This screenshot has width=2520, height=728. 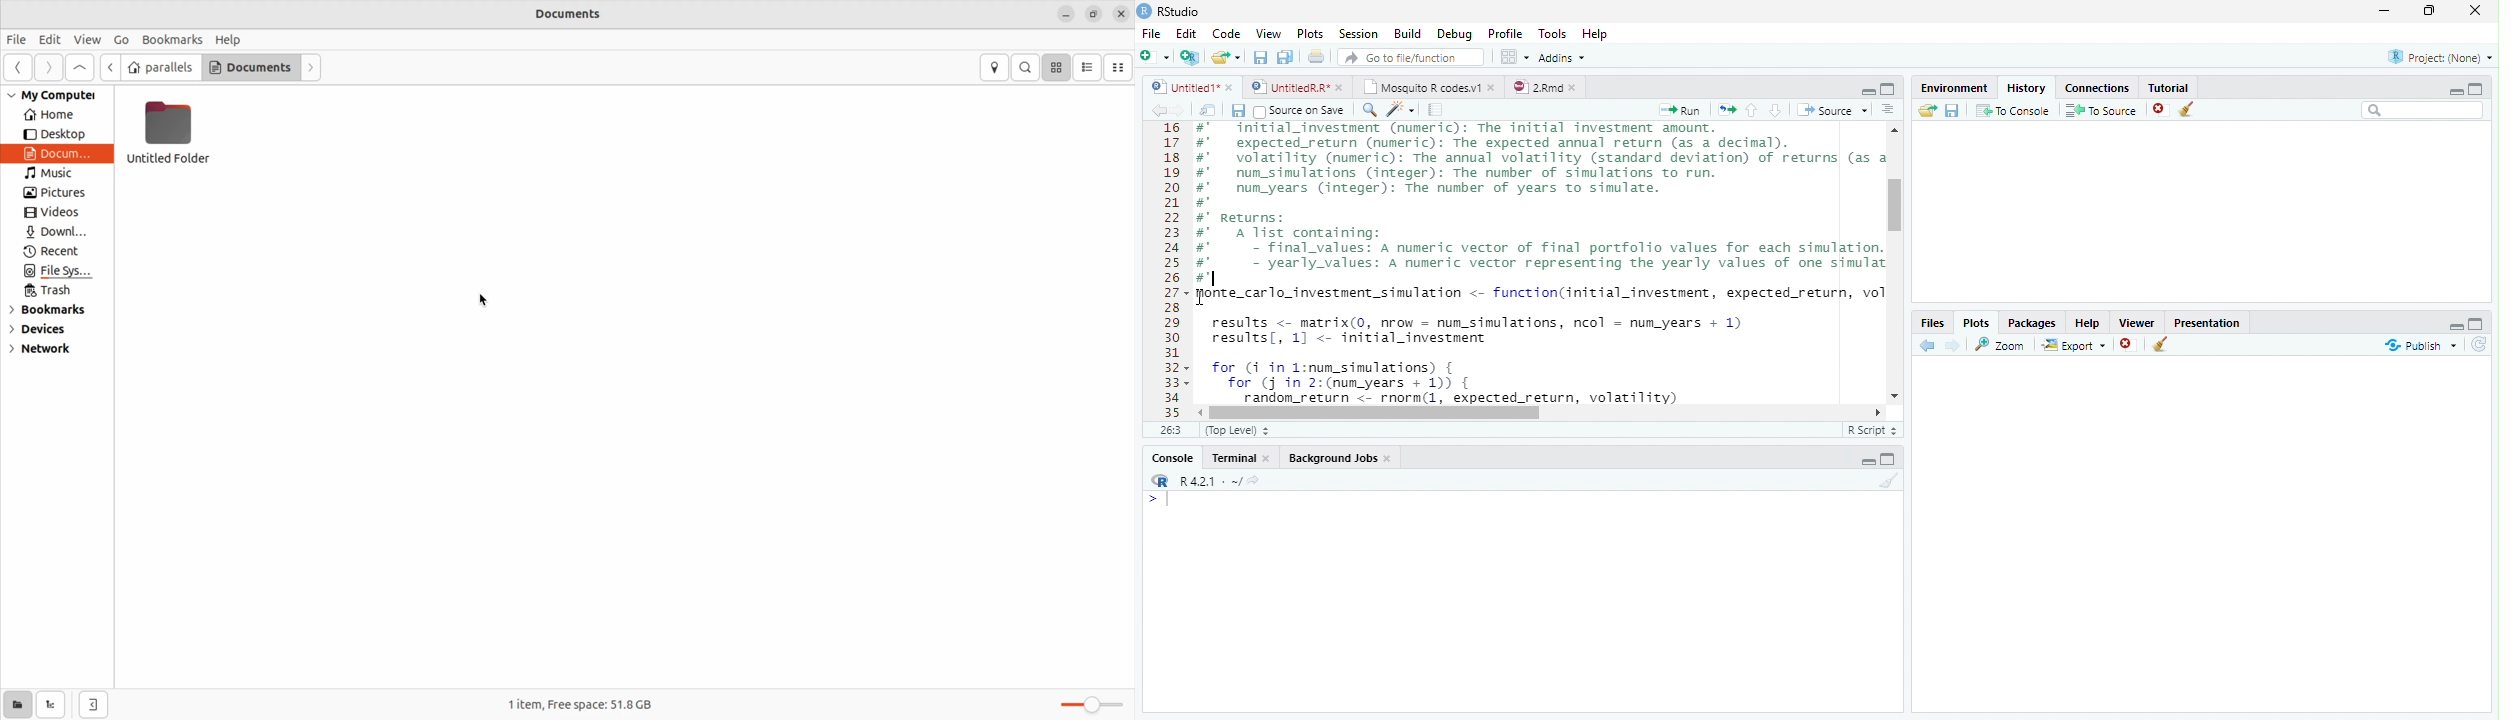 I want to click on History, so click(x=2025, y=86).